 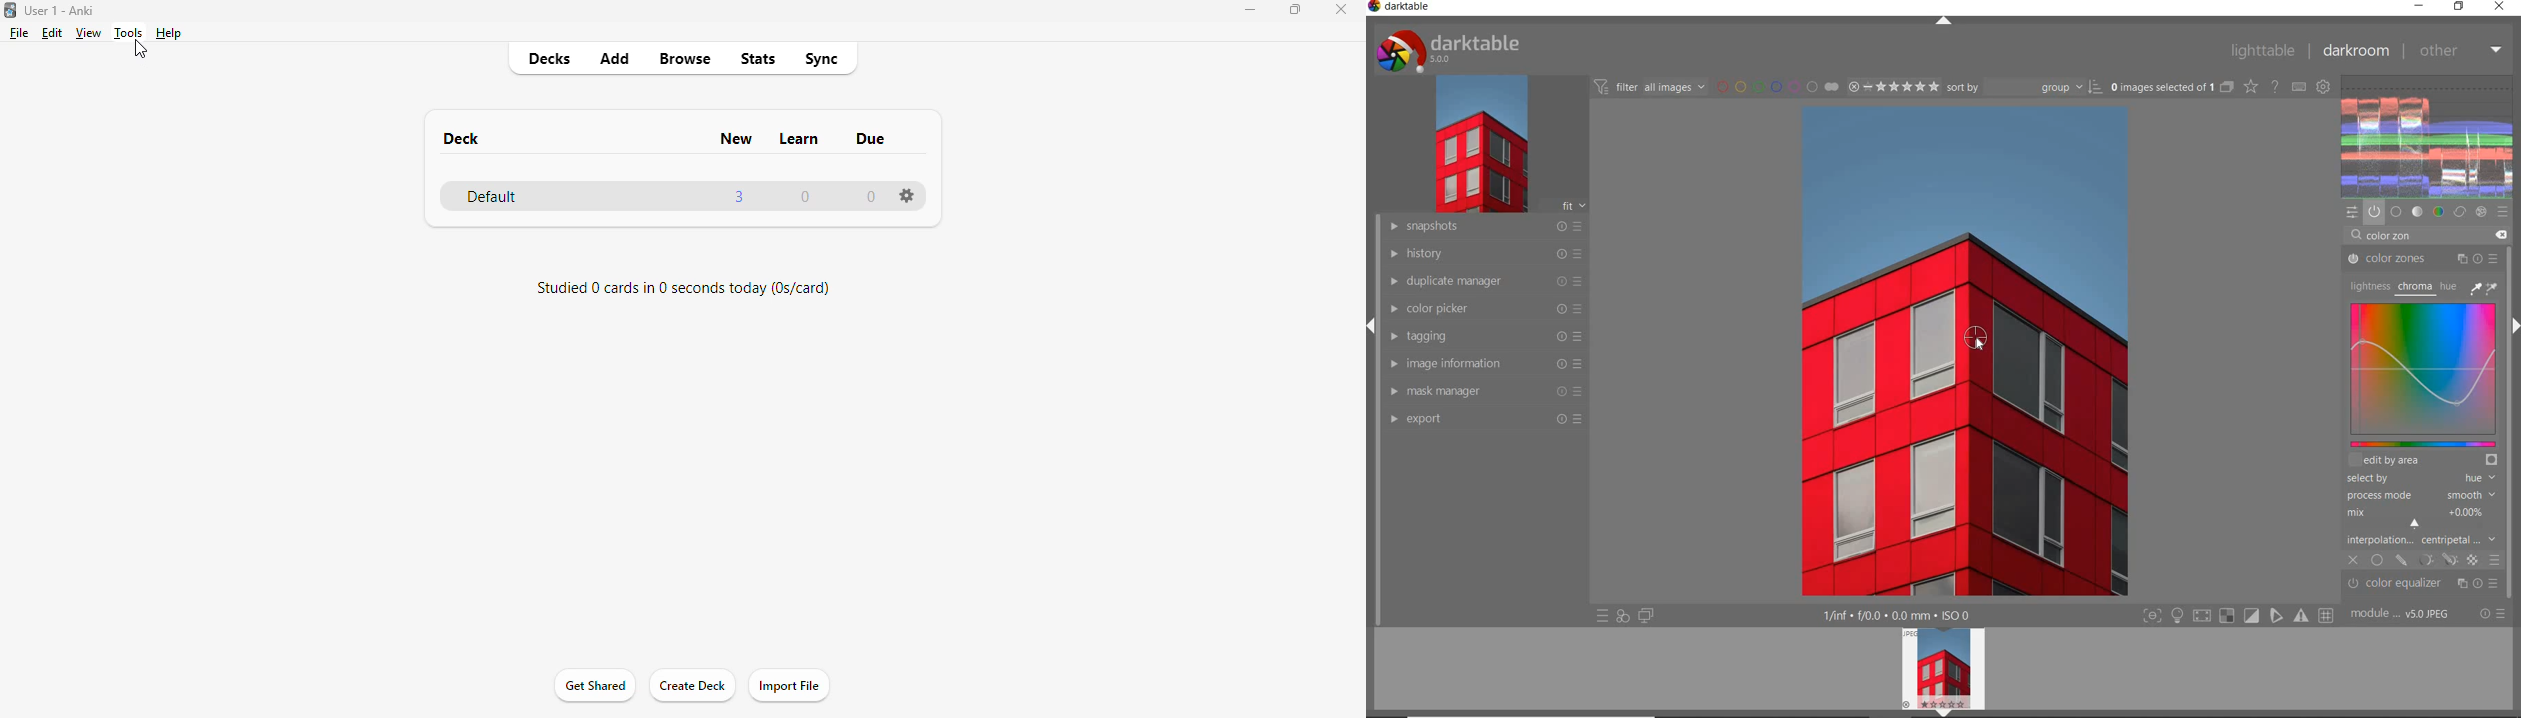 What do you see at coordinates (54, 33) in the screenshot?
I see `edit` at bounding box center [54, 33].